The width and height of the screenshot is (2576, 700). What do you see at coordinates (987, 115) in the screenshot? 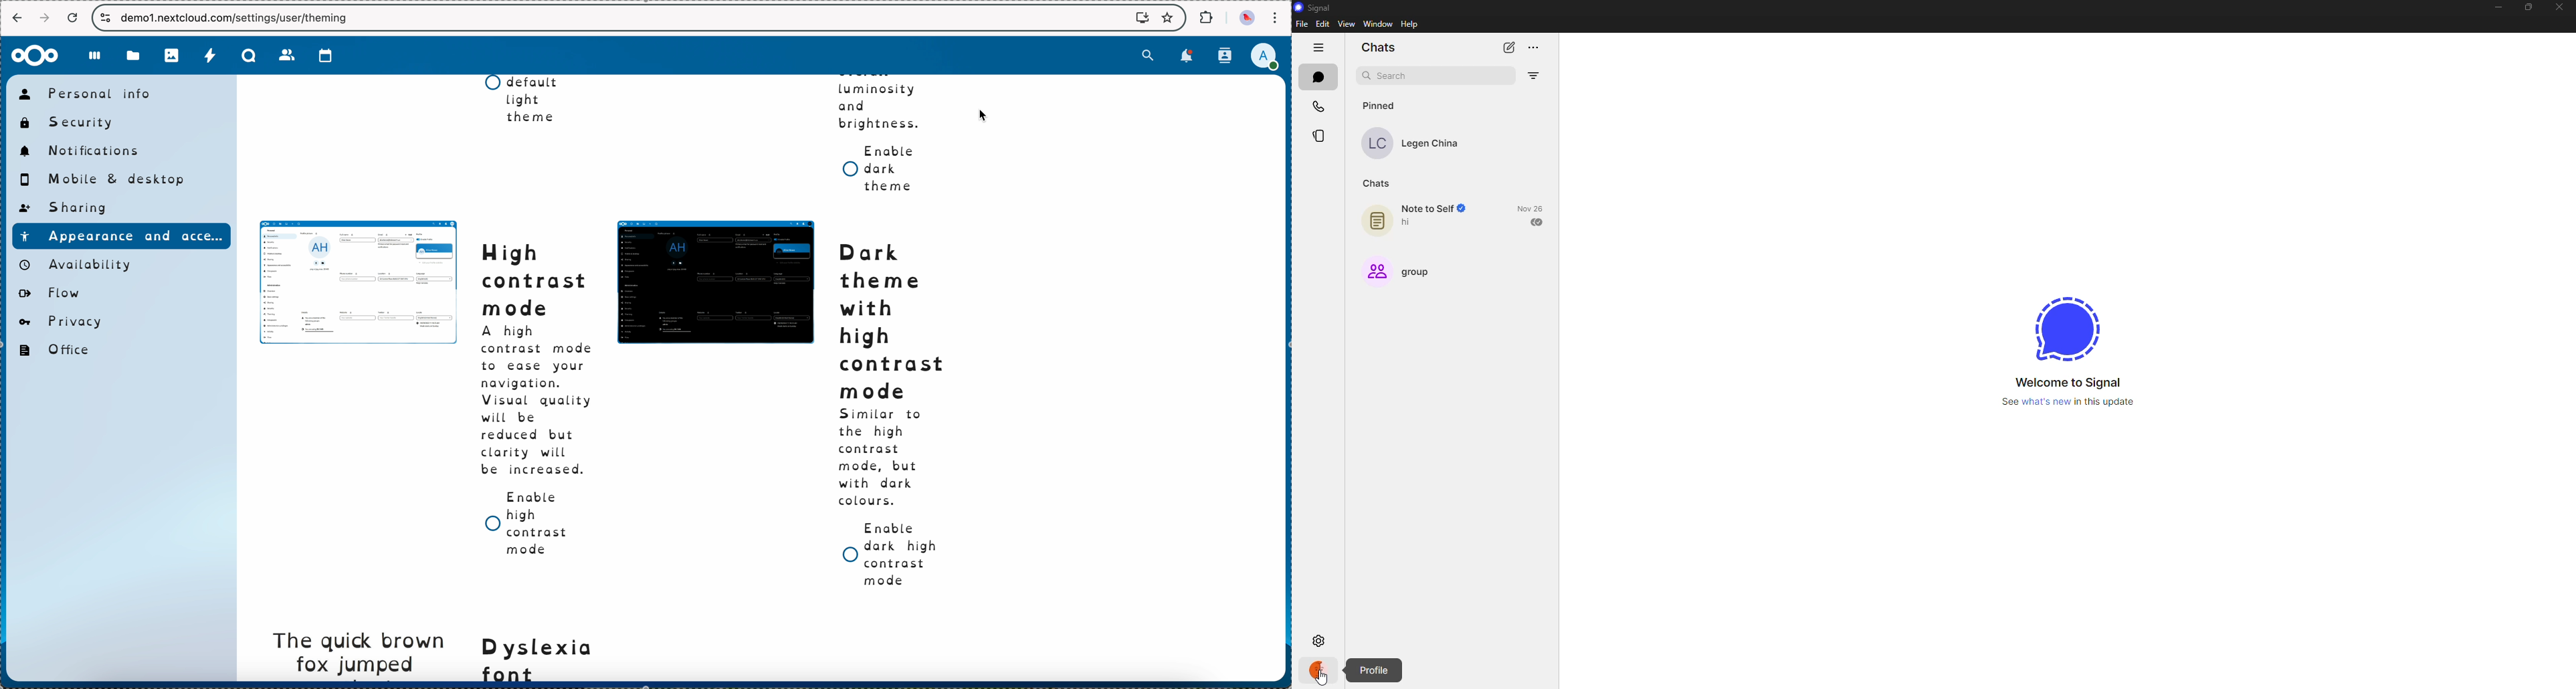
I see `cursor` at bounding box center [987, 115].